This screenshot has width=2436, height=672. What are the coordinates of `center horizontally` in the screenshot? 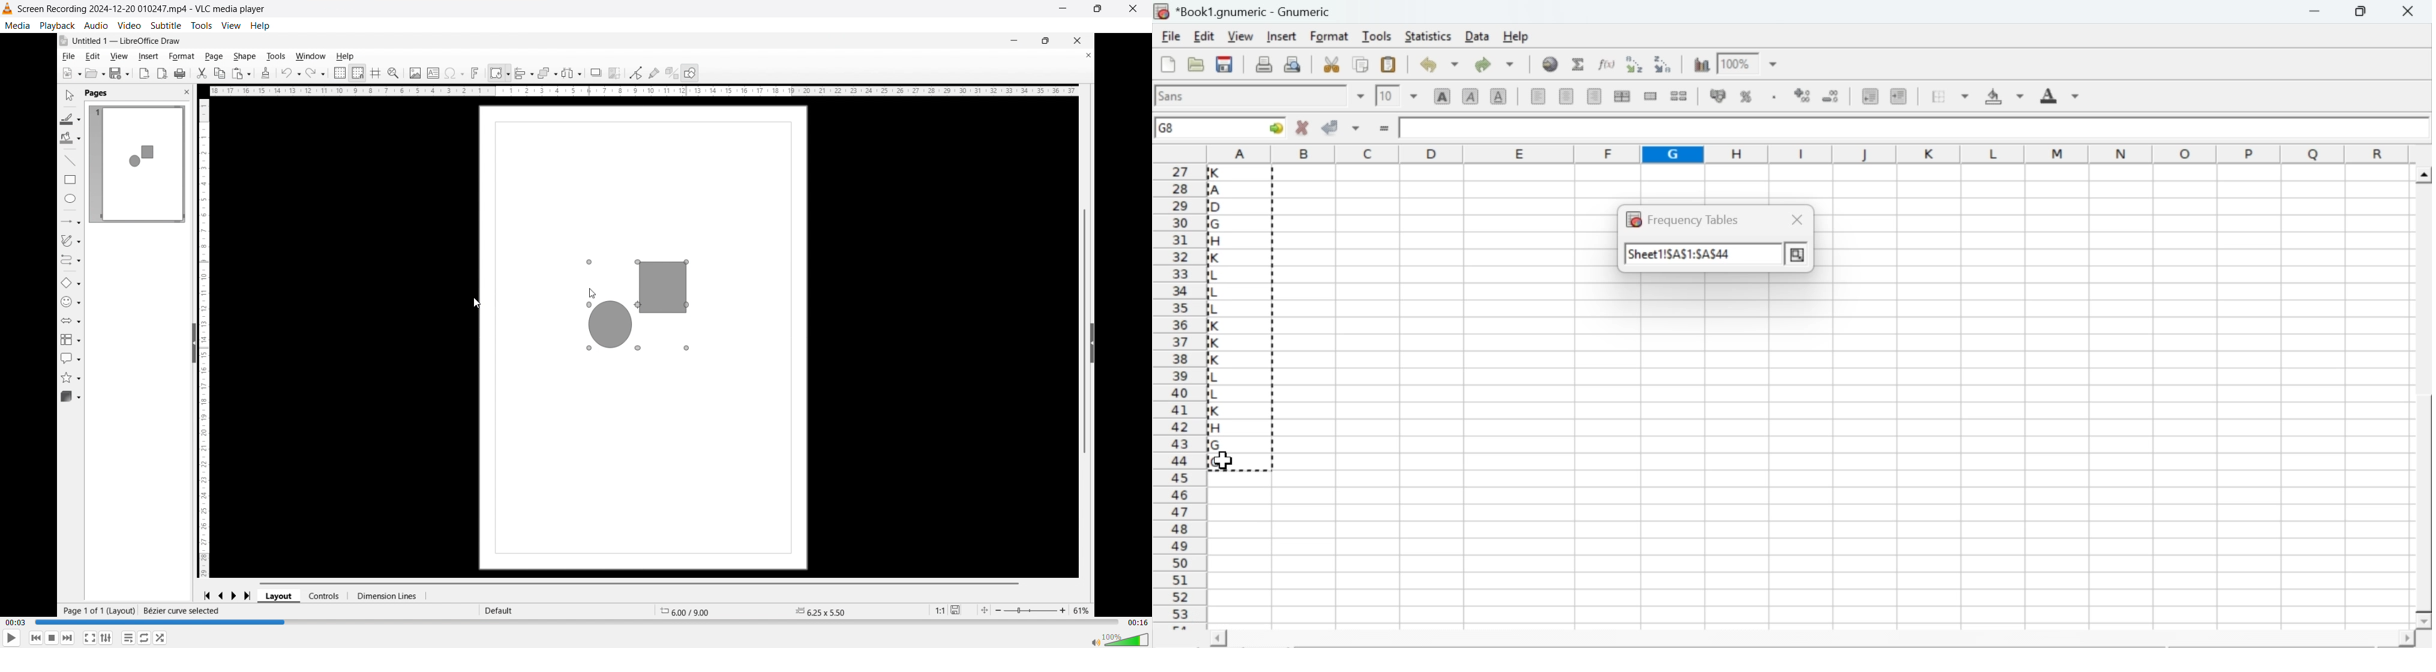 It's located at (1567, 96).